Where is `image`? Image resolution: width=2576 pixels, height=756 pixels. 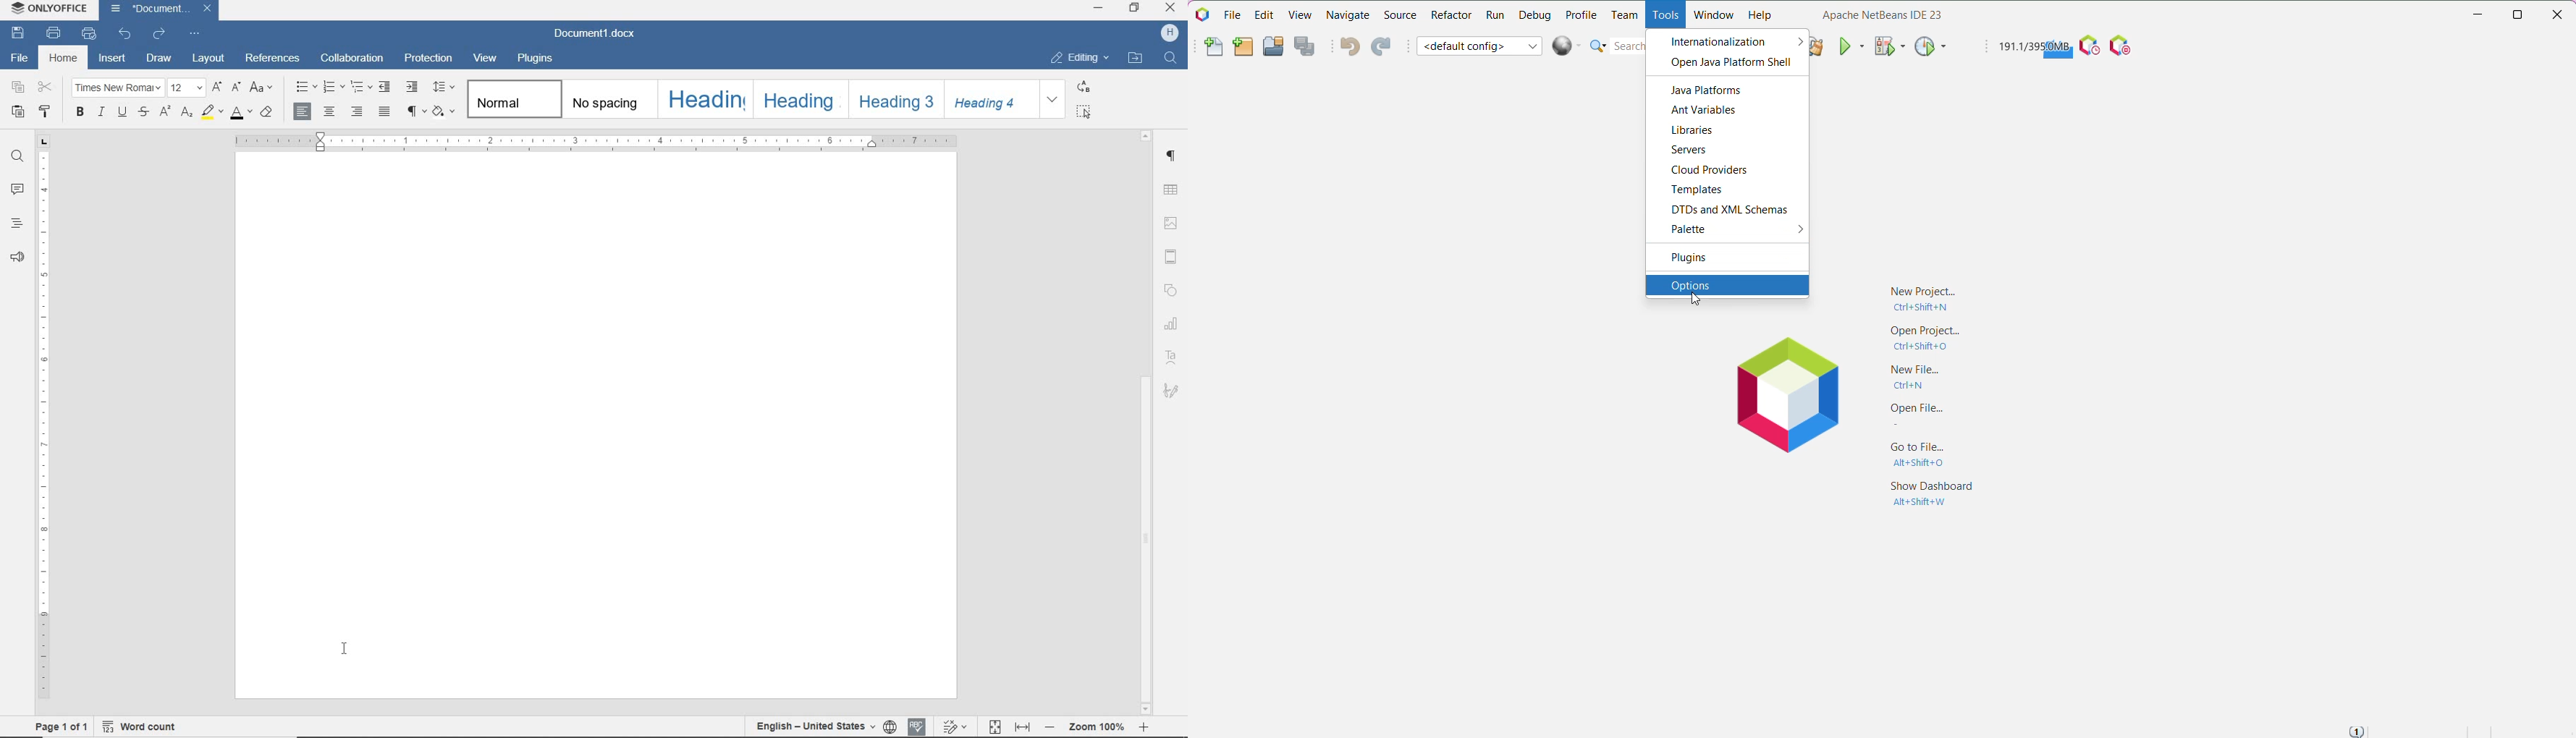 image is located at coordinates (1172, 221).